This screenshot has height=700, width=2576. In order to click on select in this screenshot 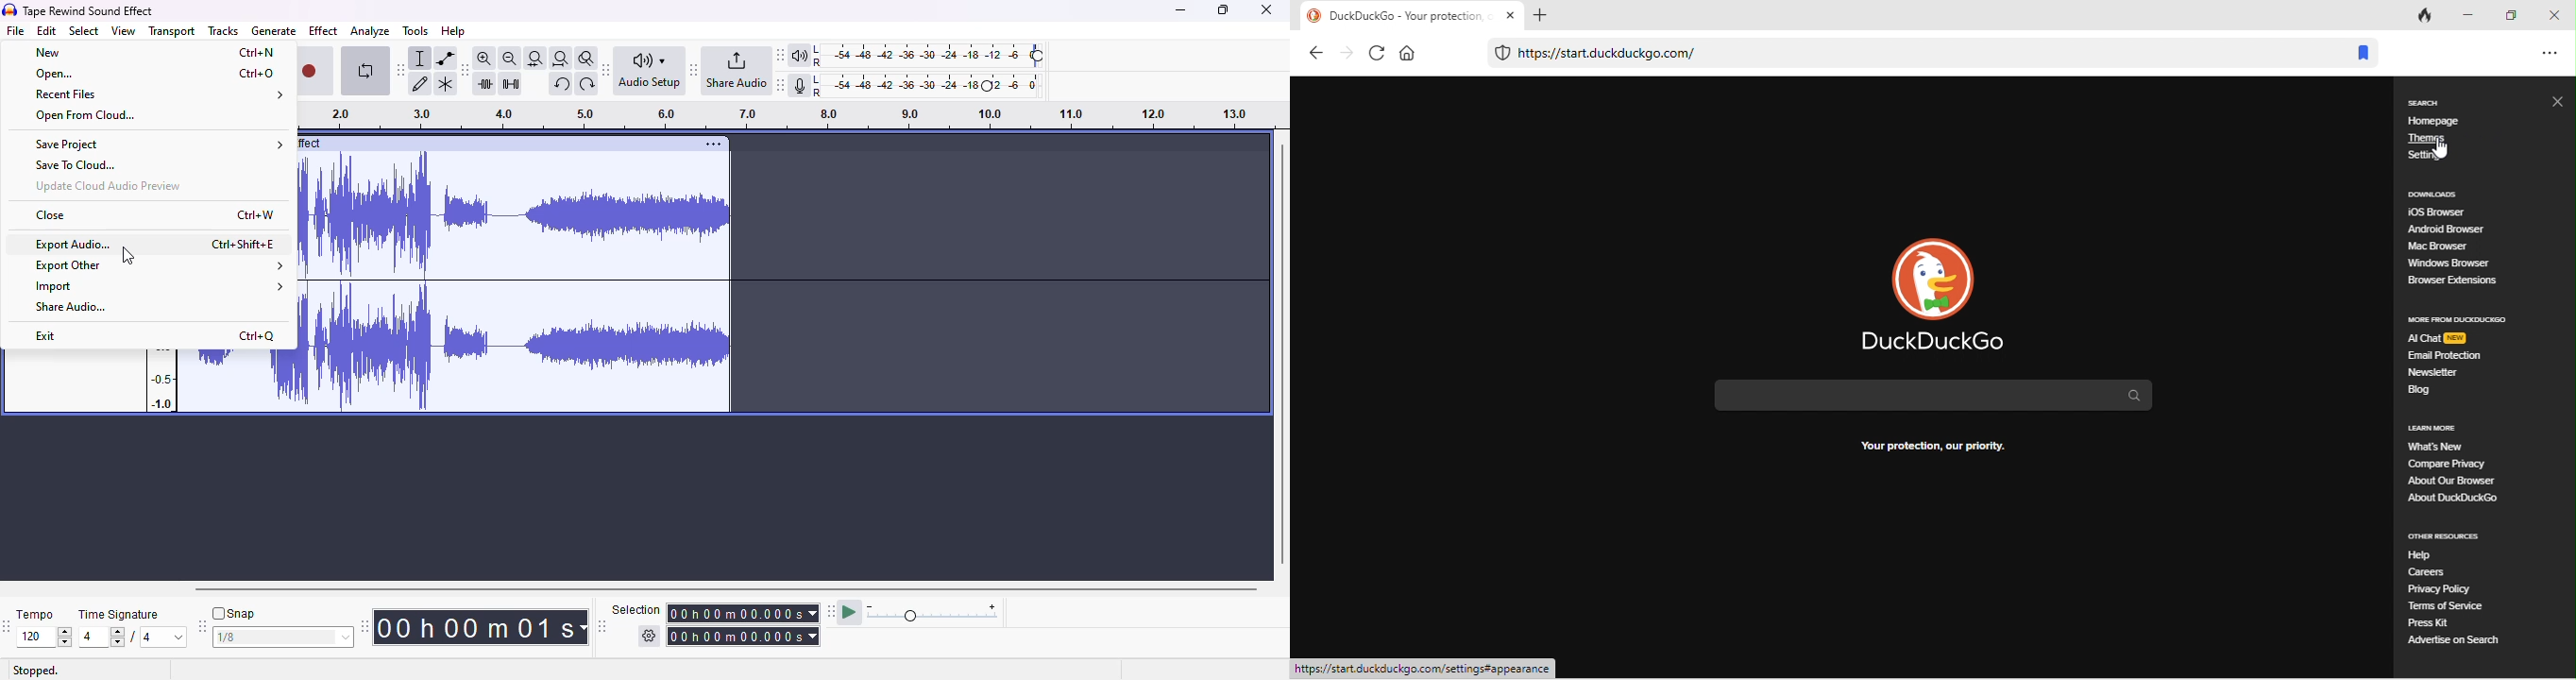, I will do `click(85, 30)`.